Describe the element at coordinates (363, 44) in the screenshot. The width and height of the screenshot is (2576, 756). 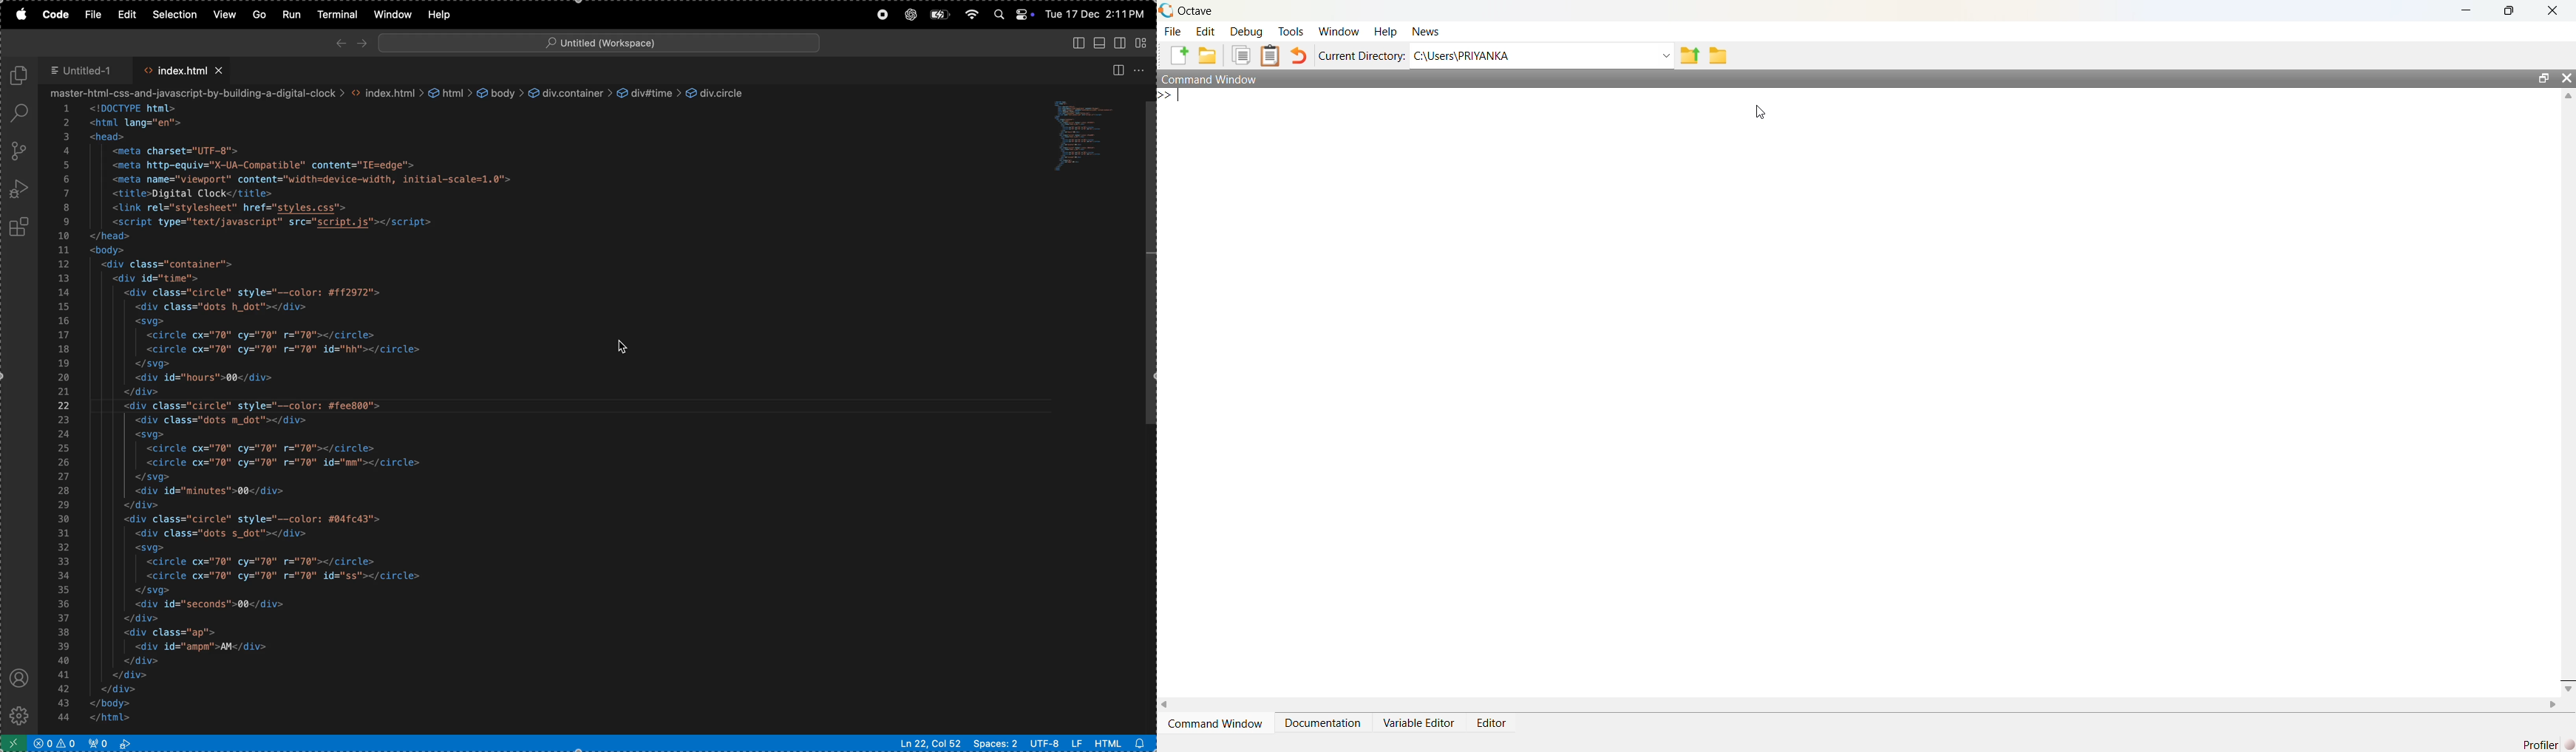
I see `forward` at that location.